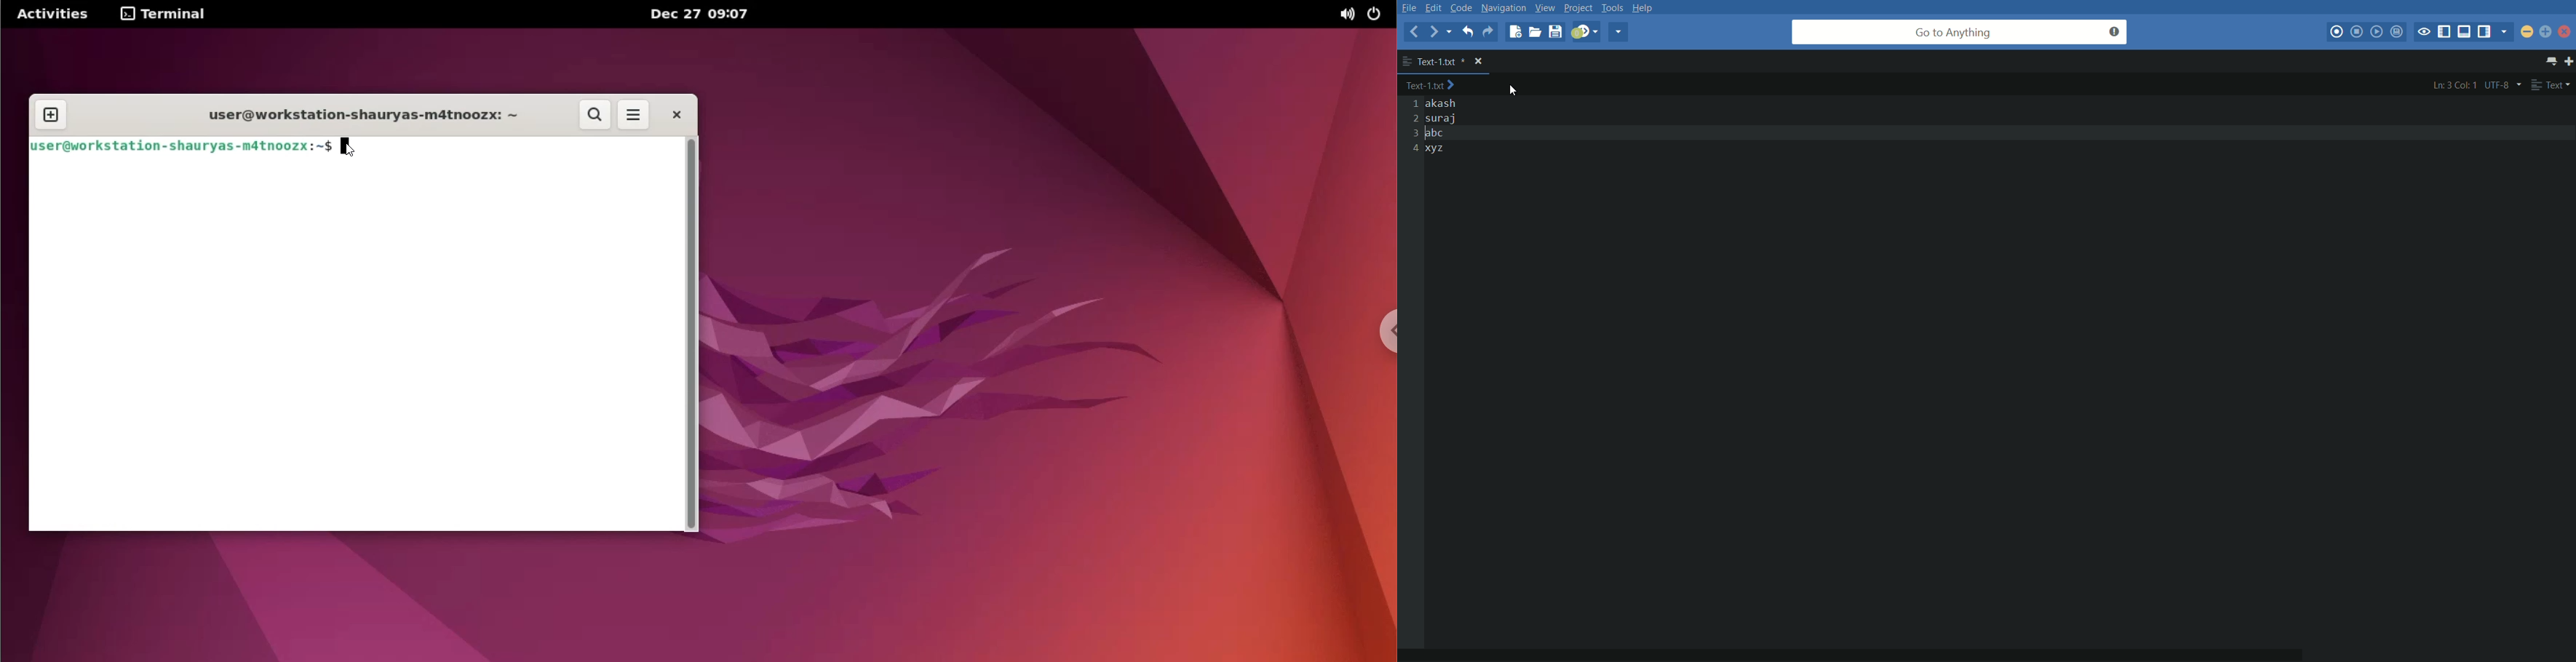  I want to click on show/hide left panel, so click(2444, 32).